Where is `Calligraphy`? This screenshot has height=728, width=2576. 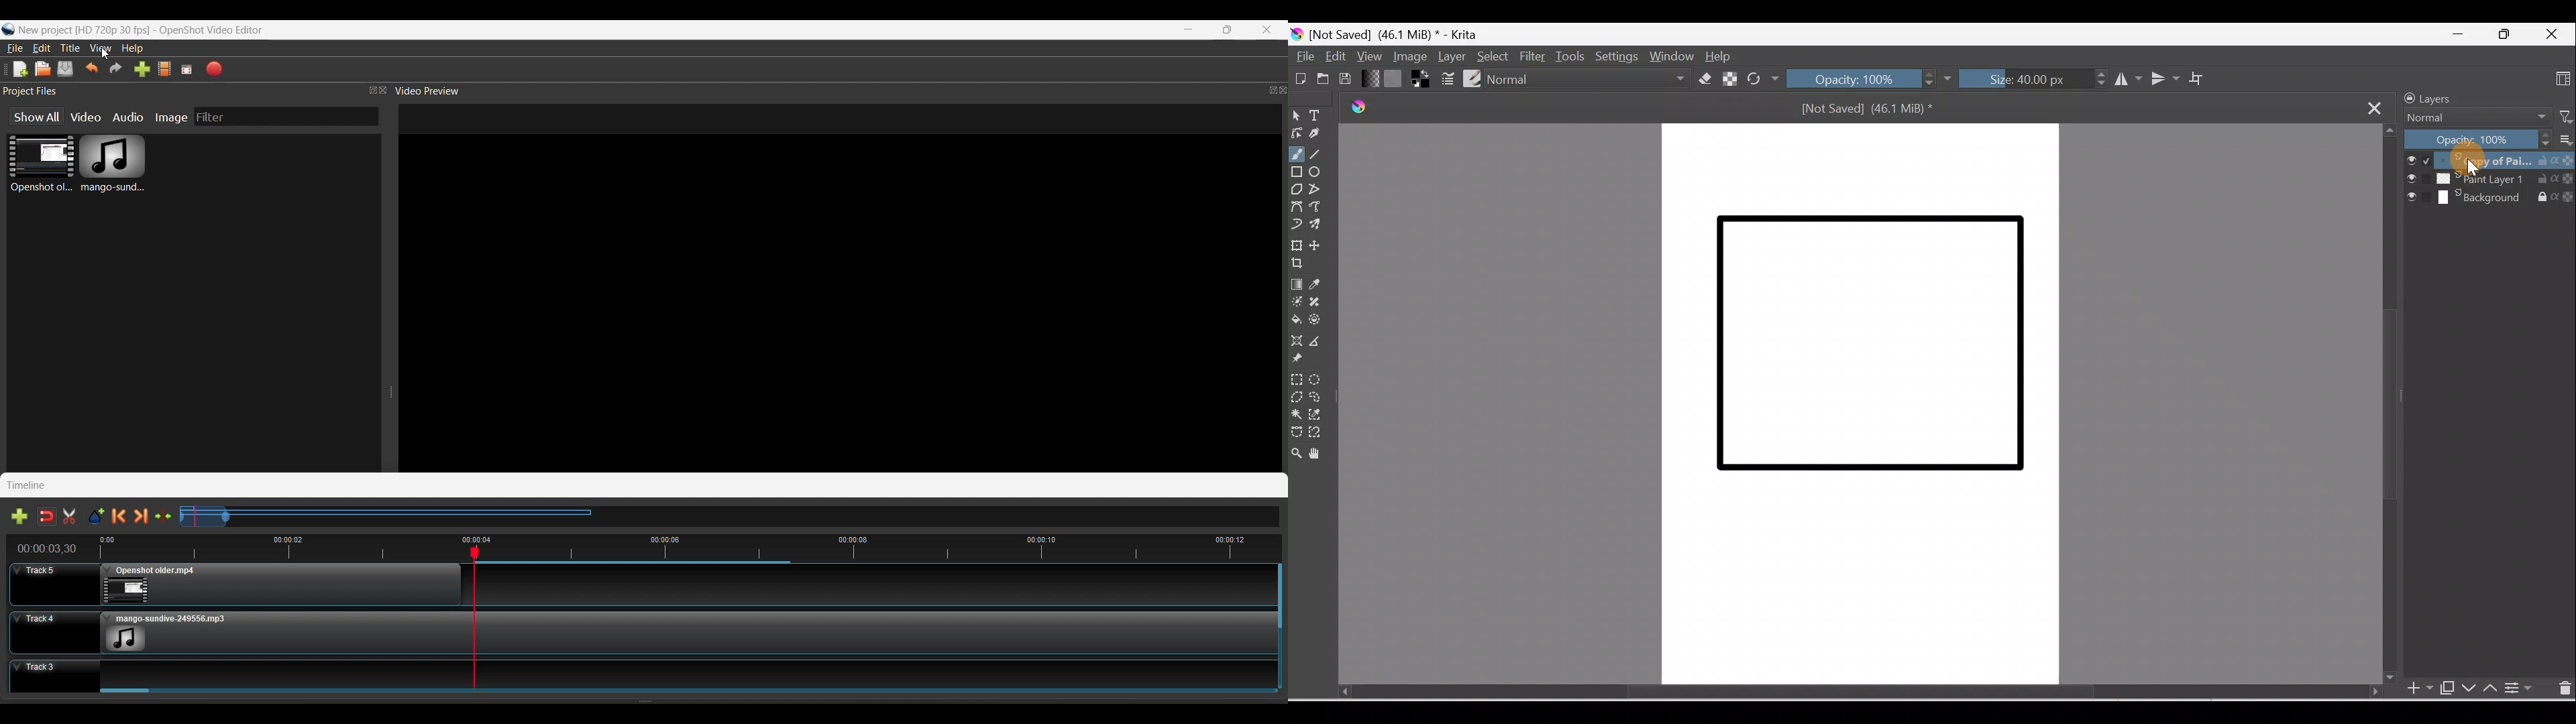
Calligraphy is located at coordinates (1317, 135).